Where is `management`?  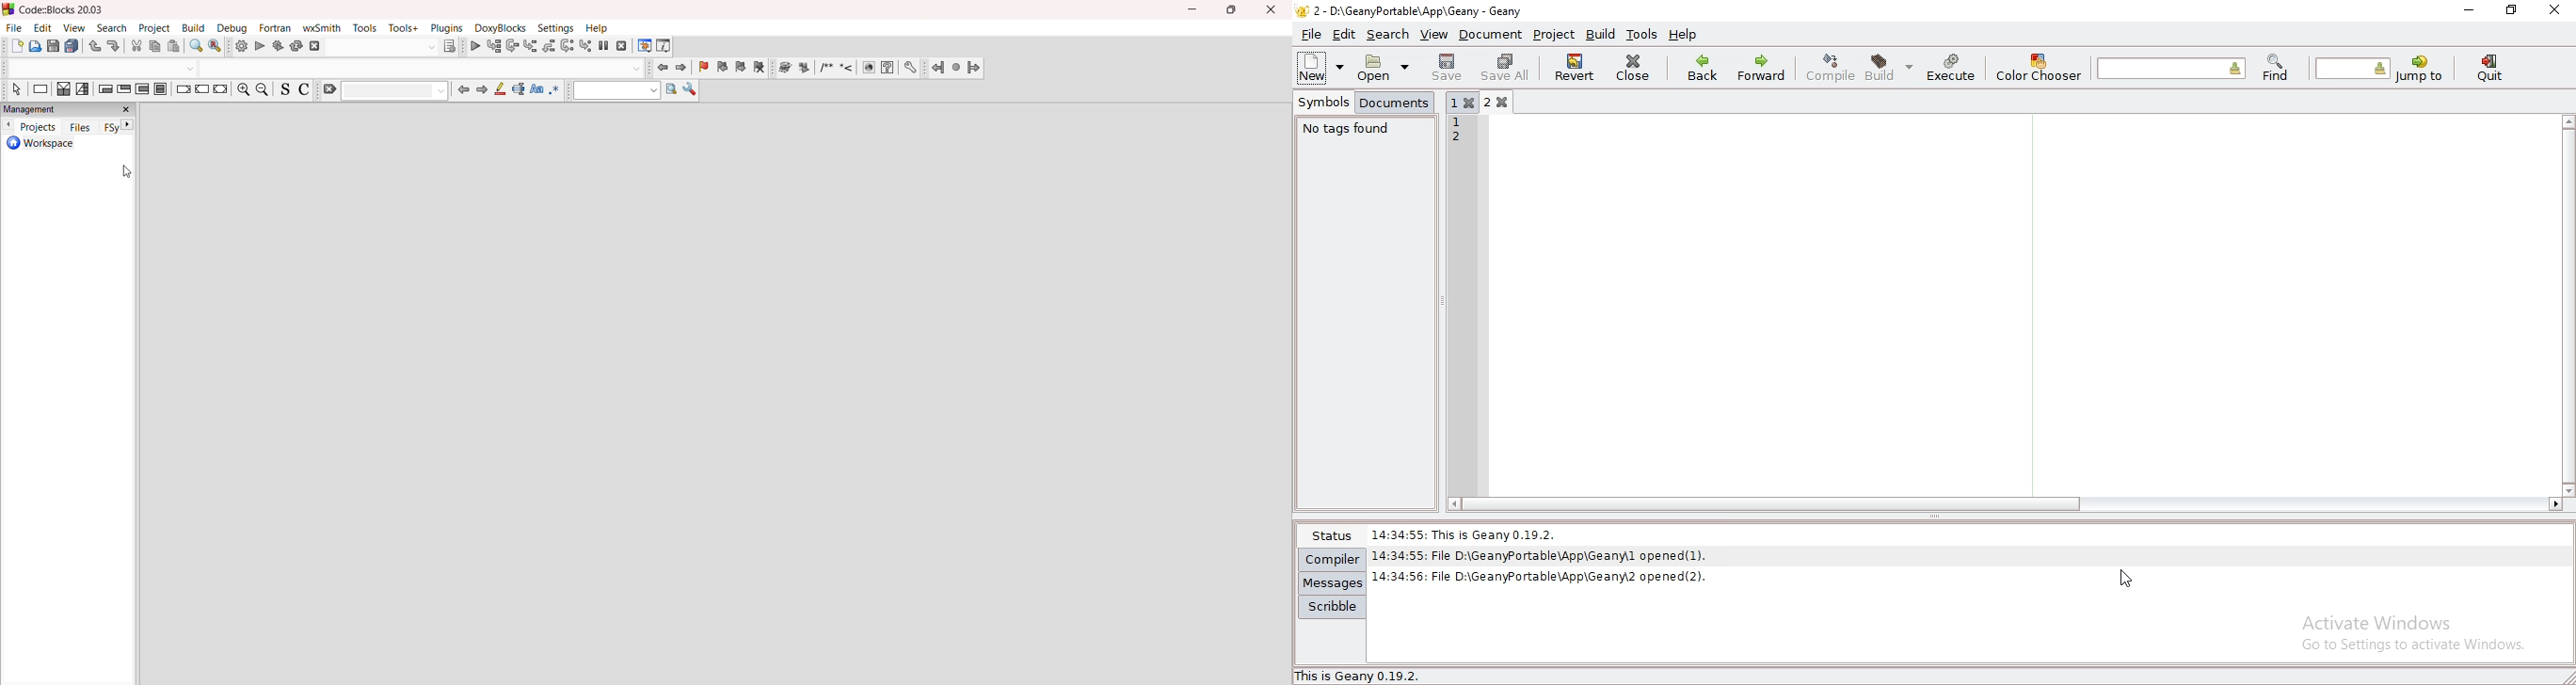
management is located at coordinates (69, 109).